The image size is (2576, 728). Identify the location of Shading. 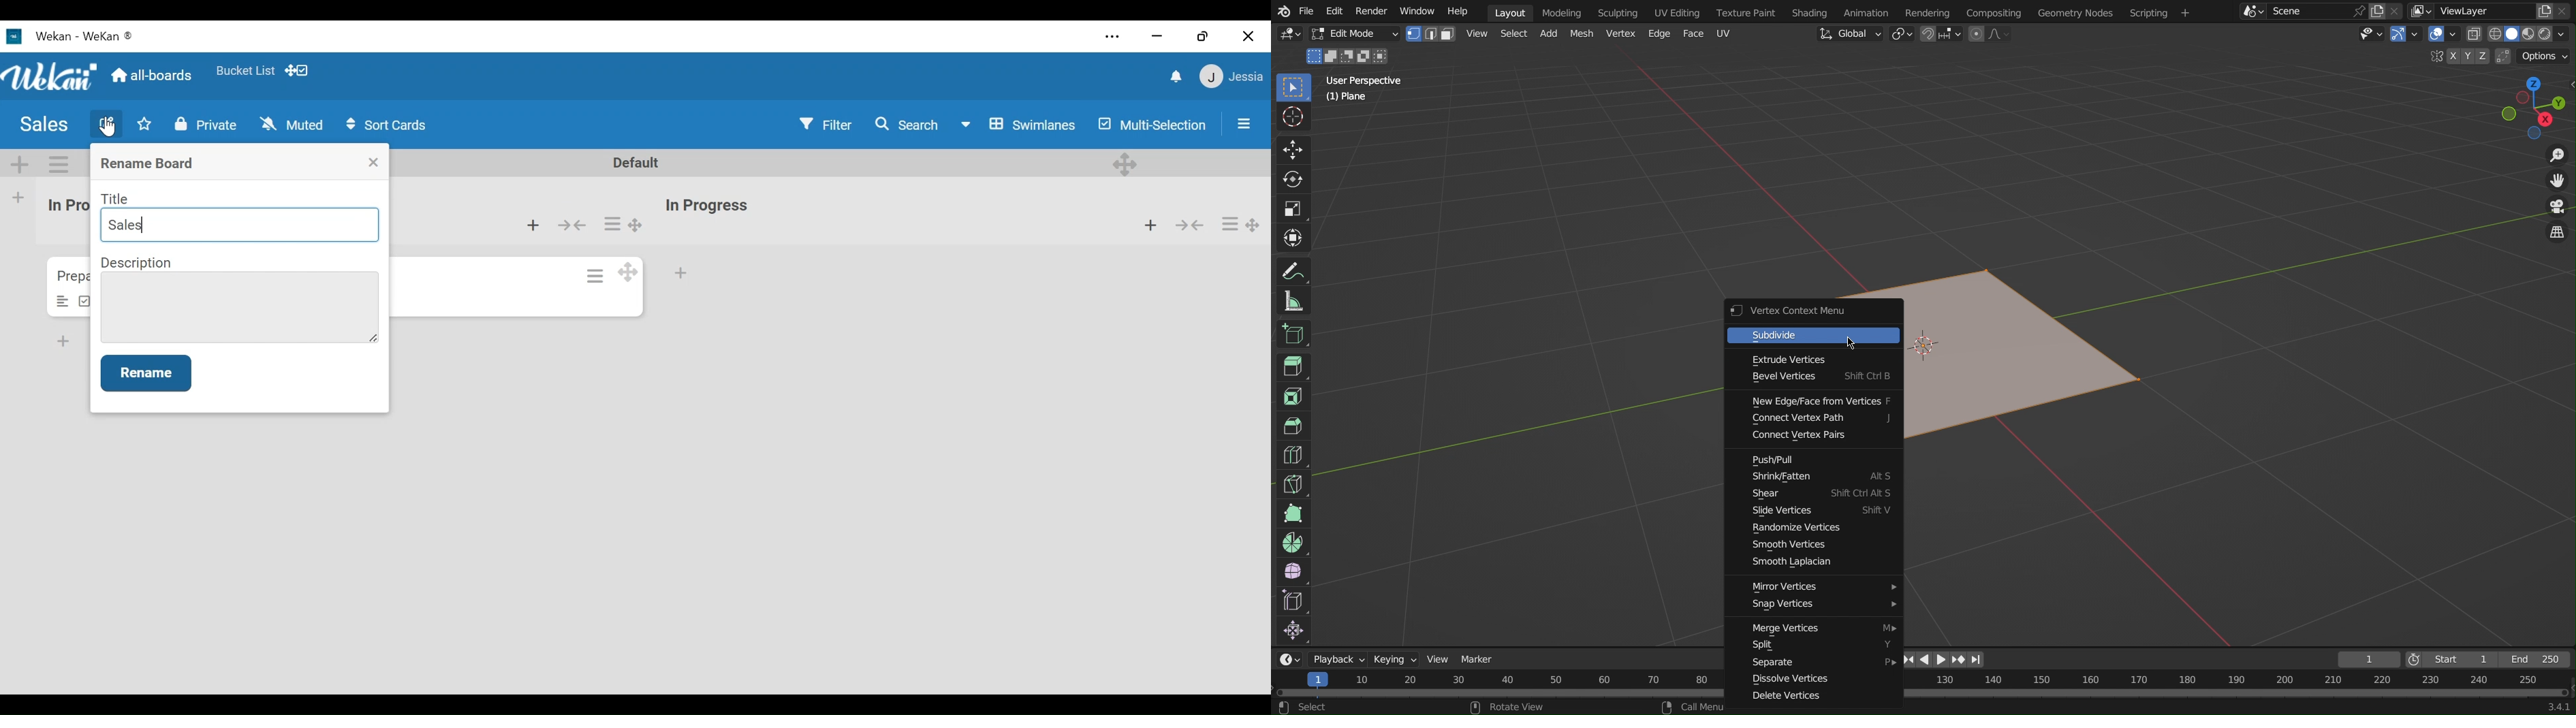
(1811, 11).